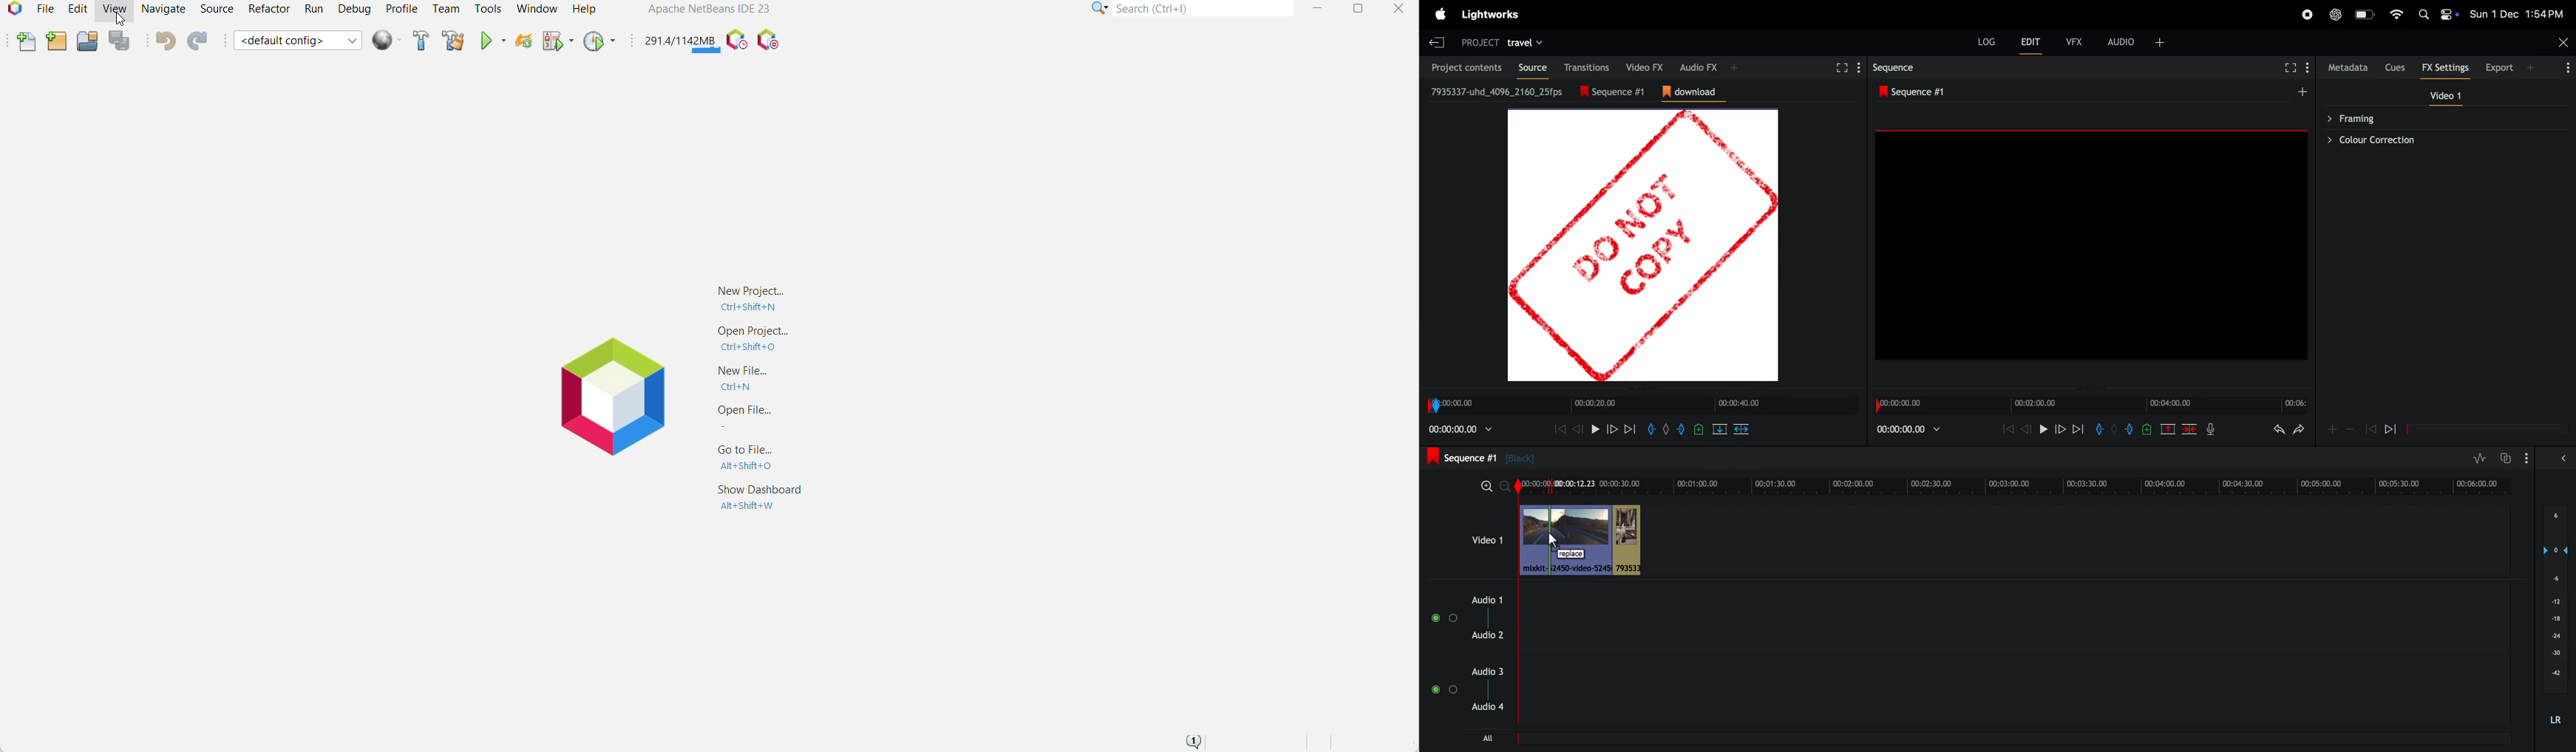 The height and width of the screenshot is (756, 2576). I want to click on View, so click(113, 11).